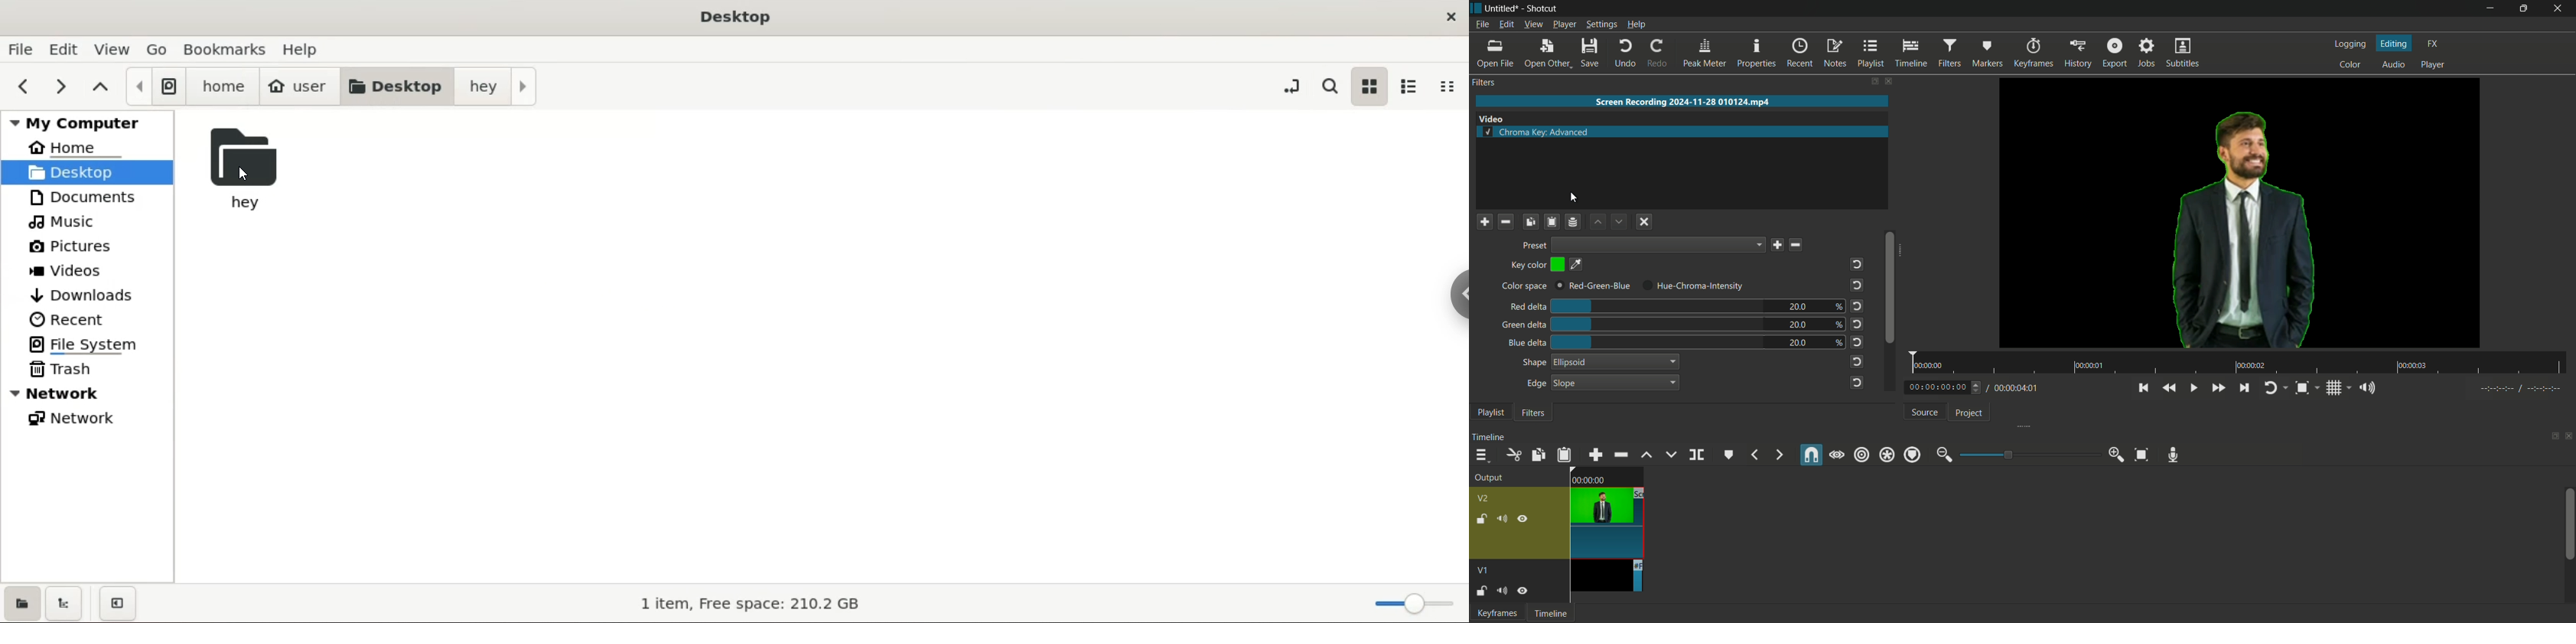  Describe the element at coordinates (1550, 612) in the screenshot. I see `Timeline` at that location.